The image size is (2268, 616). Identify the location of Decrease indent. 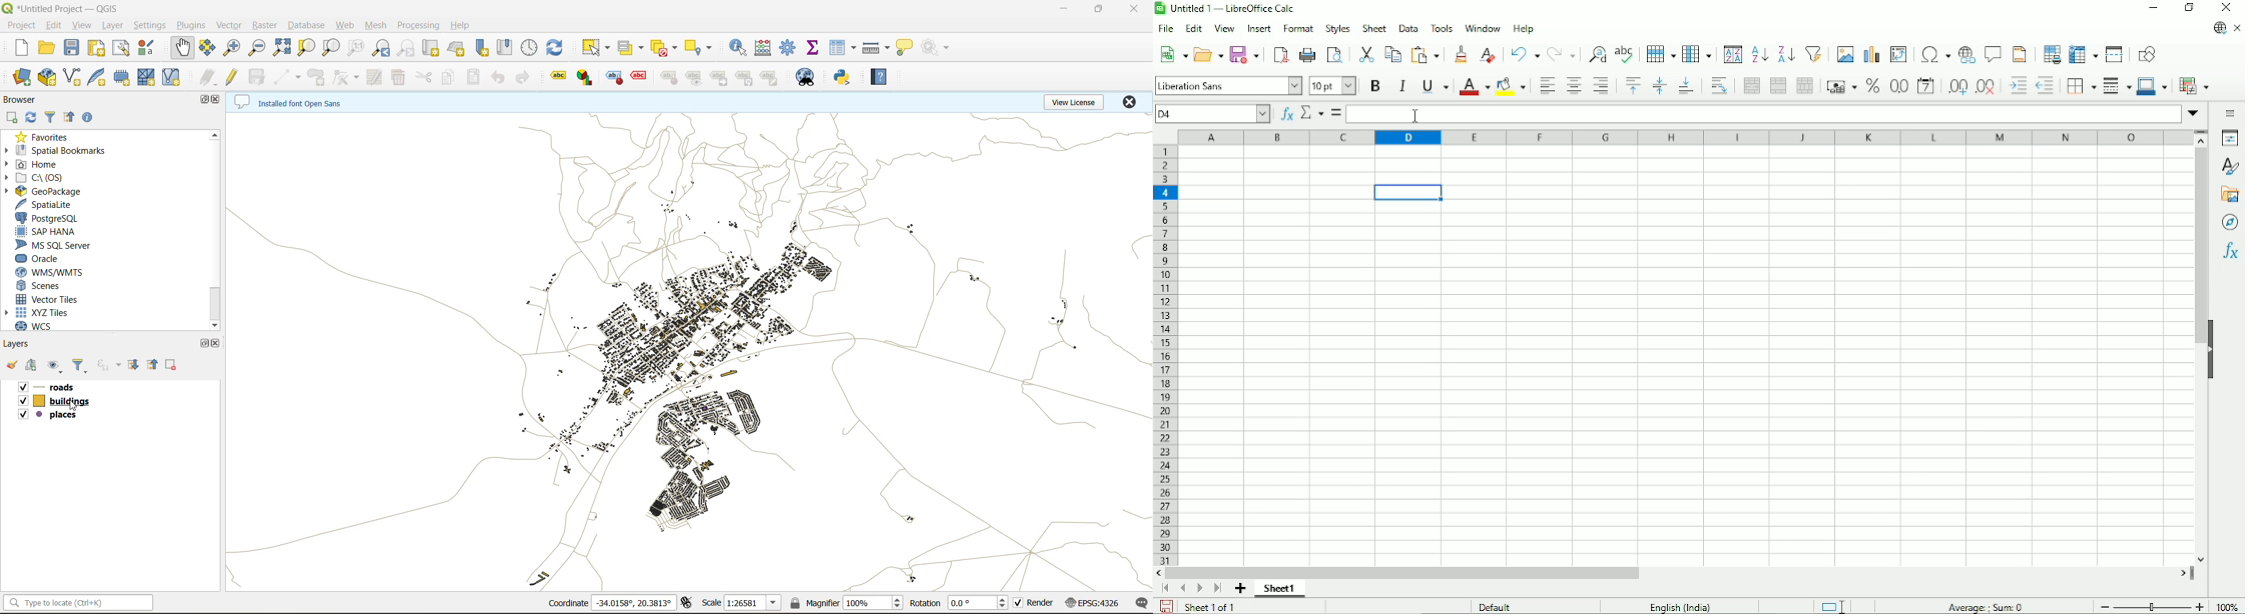
(2018, 86).